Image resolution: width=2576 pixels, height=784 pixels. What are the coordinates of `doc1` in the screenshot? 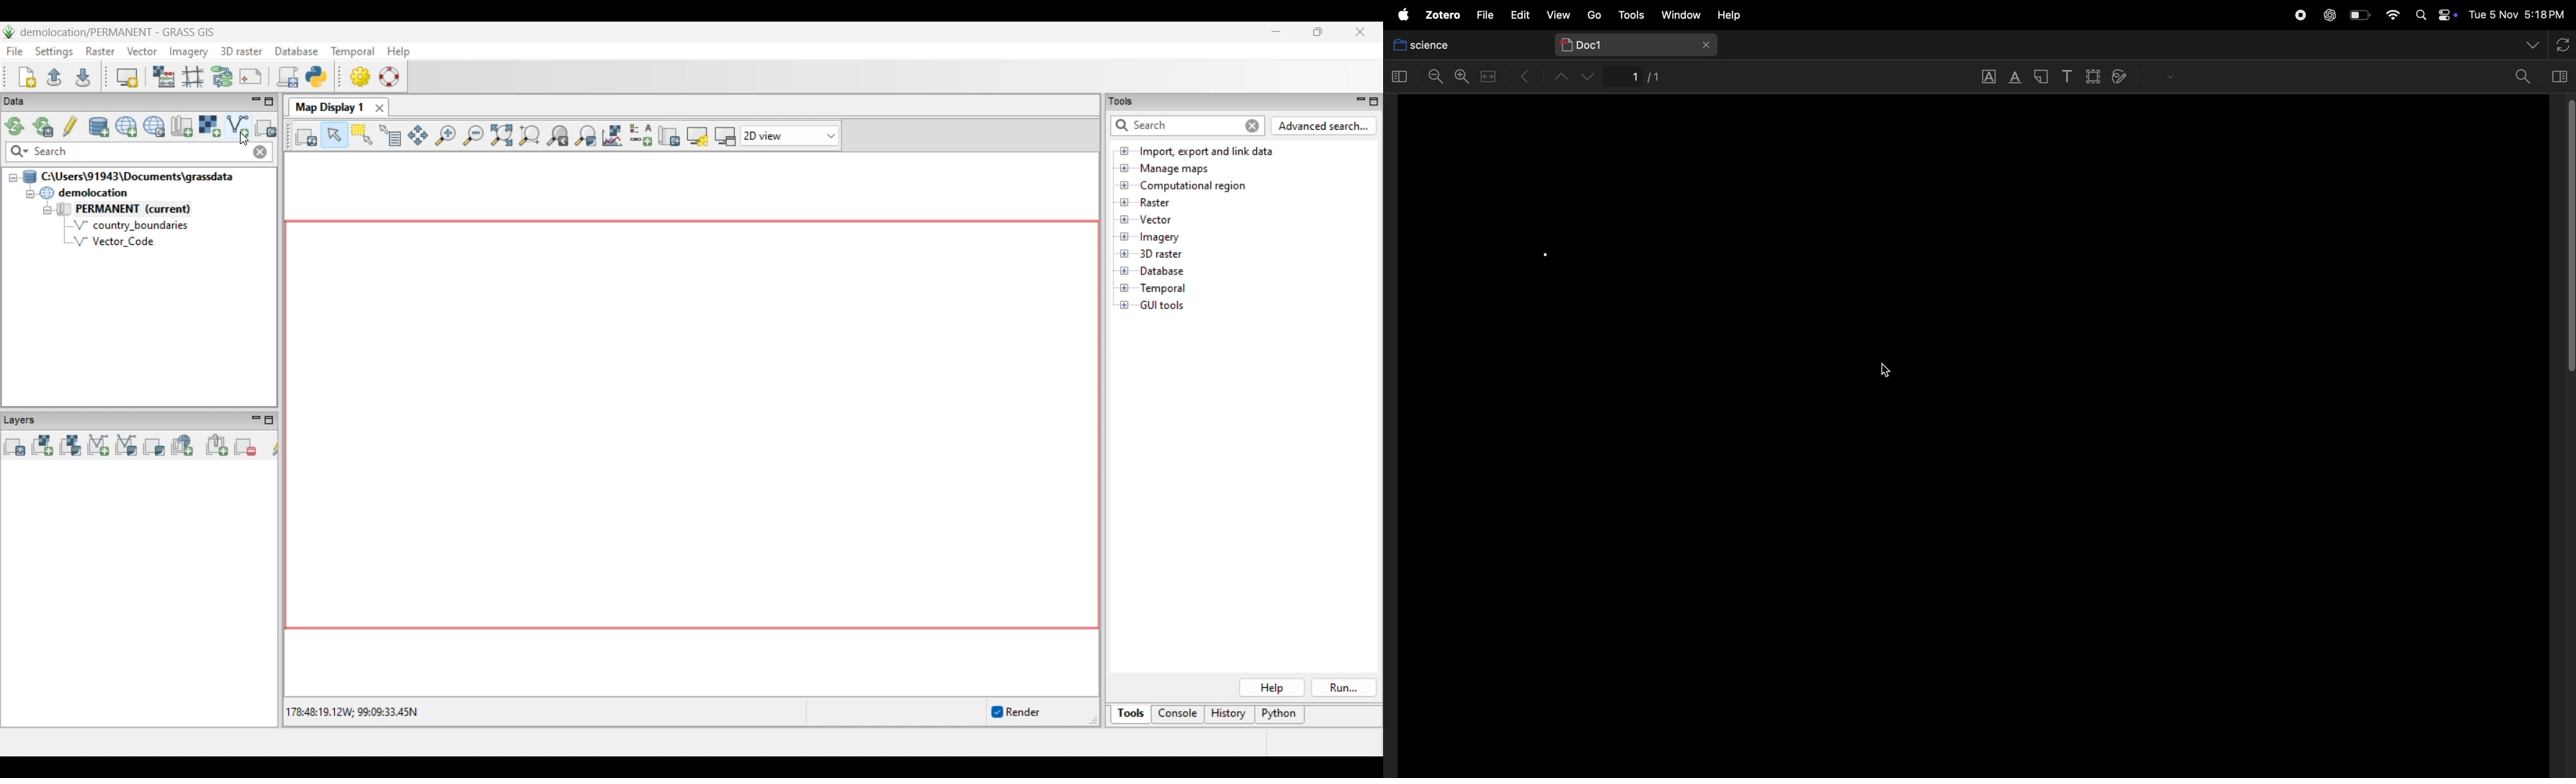 It's located at (1638, 44).